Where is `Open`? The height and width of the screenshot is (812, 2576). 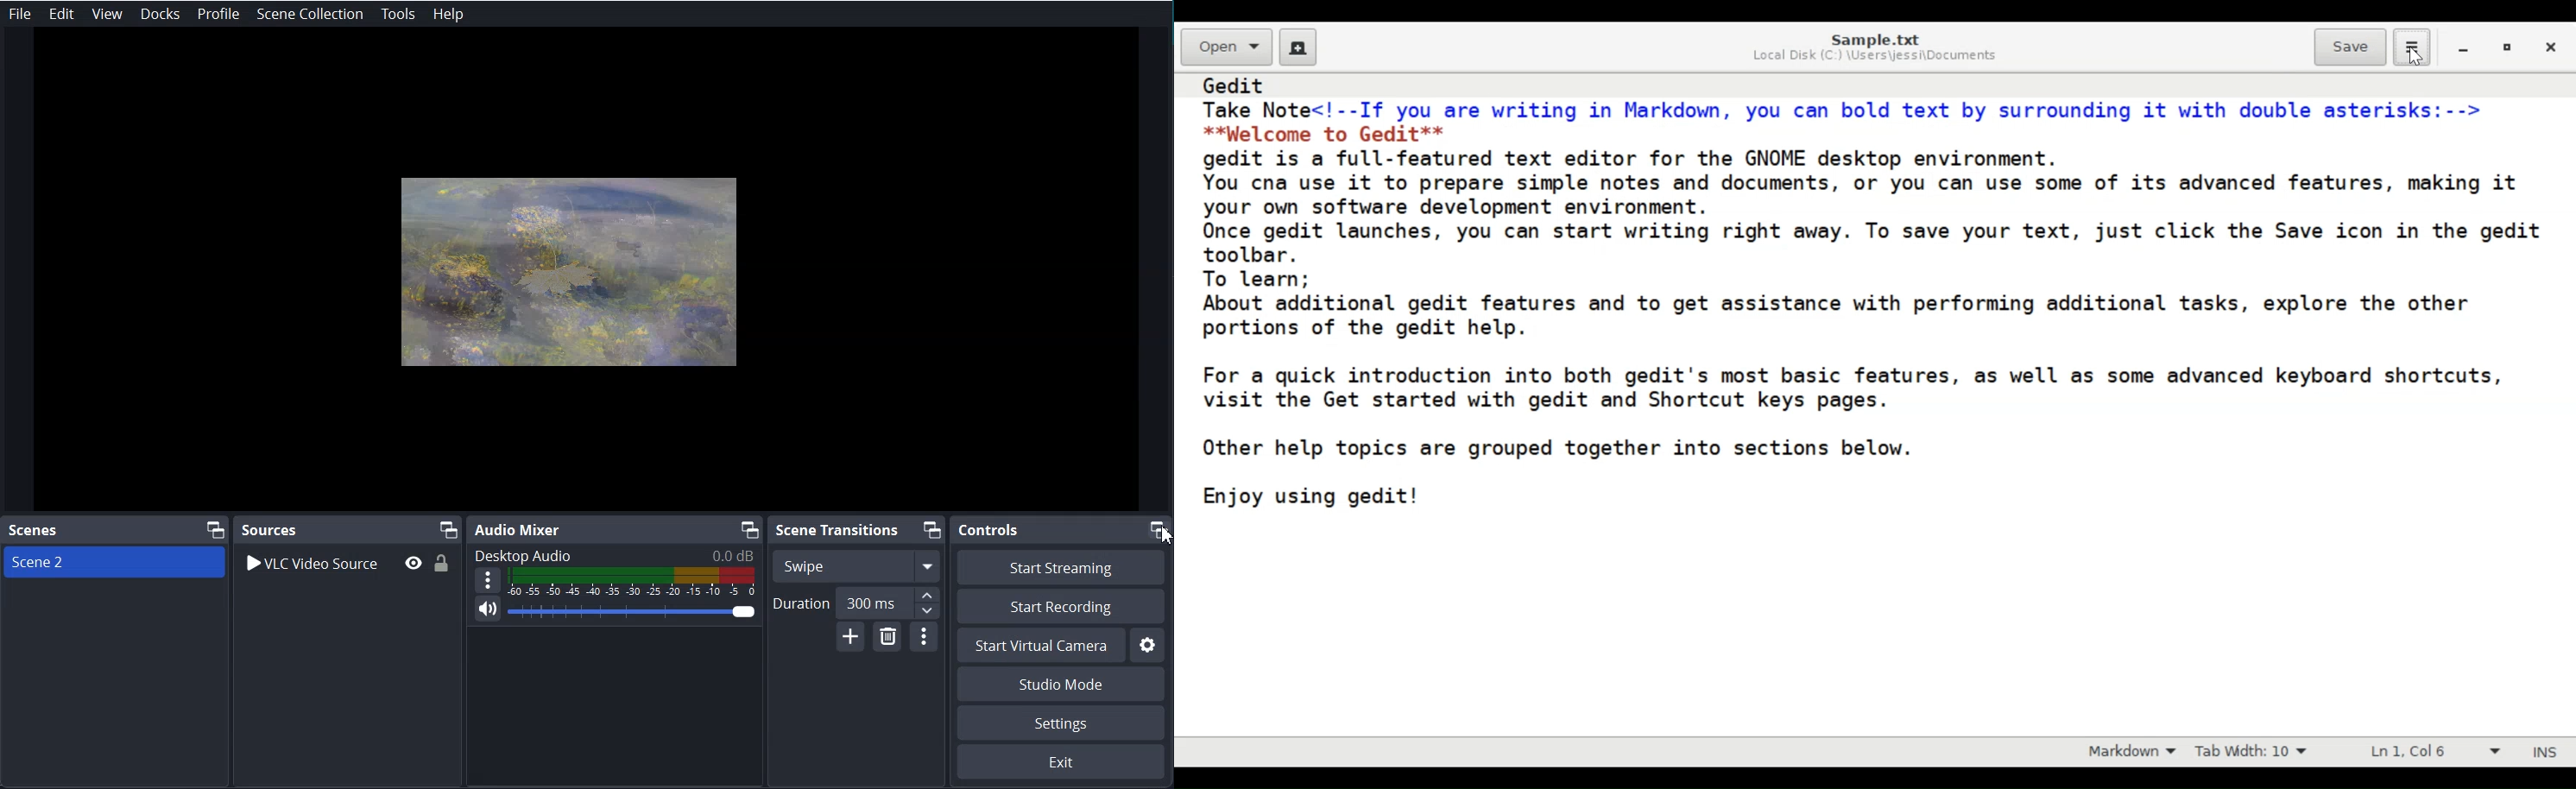
Open is located at coordinates (1229, 47).